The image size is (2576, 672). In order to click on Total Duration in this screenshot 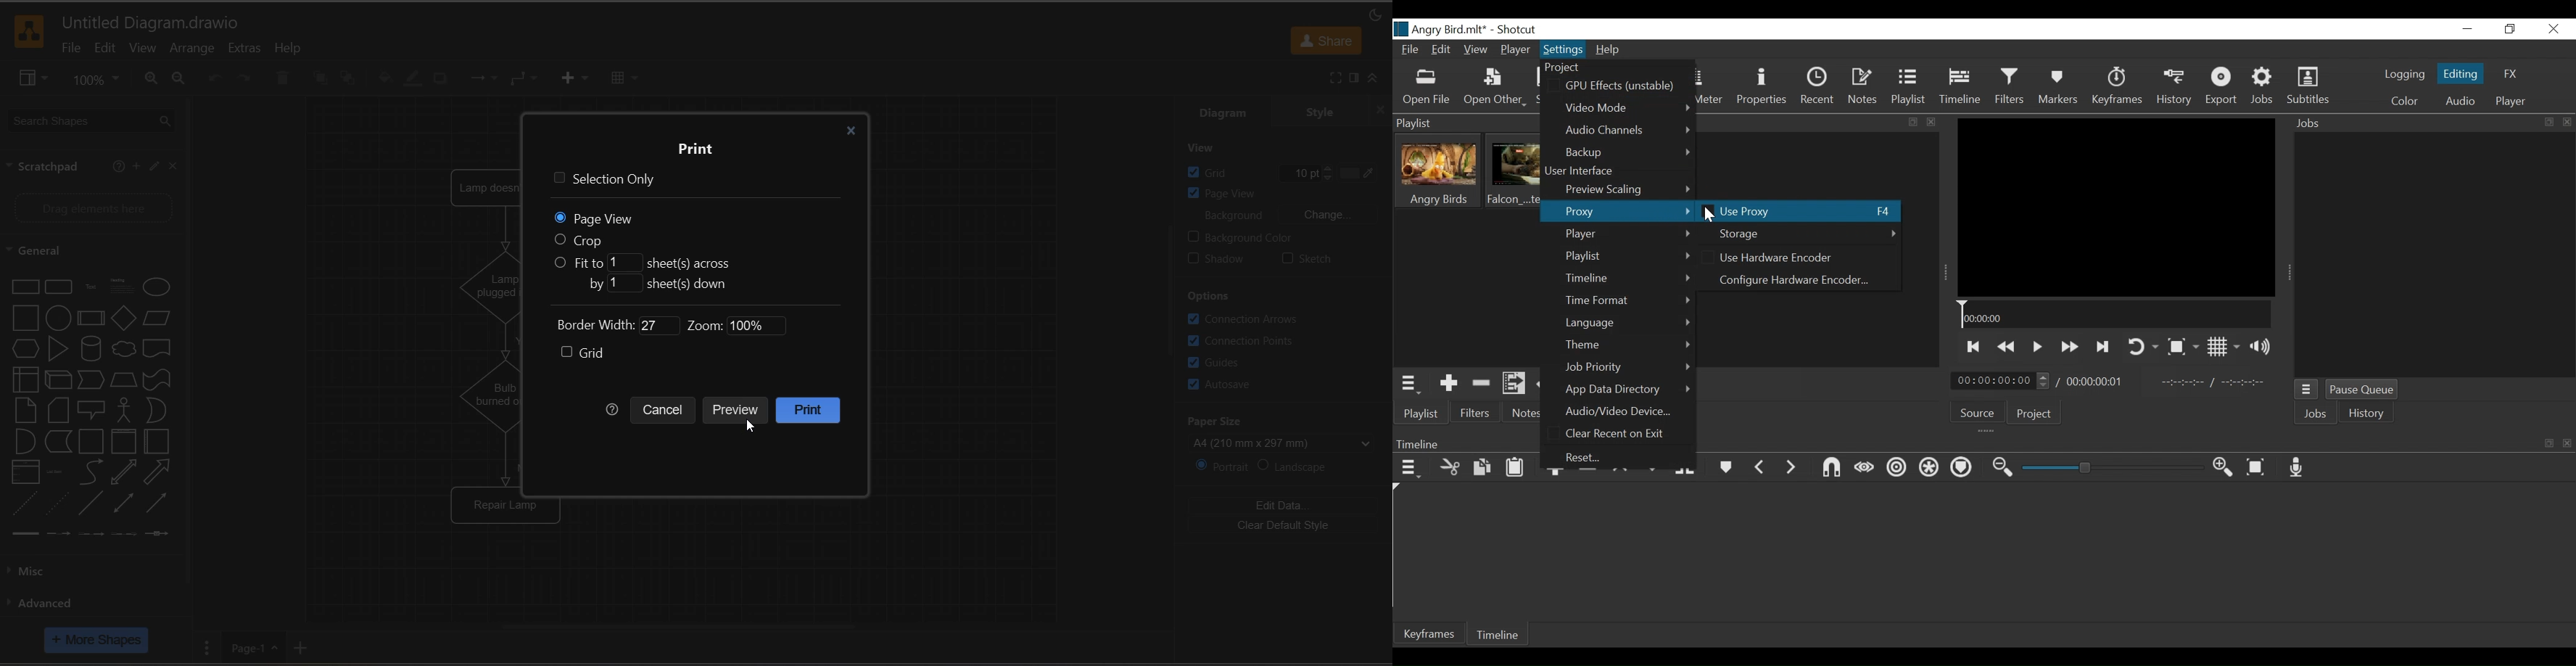, I will do `click(2096, 382)`.